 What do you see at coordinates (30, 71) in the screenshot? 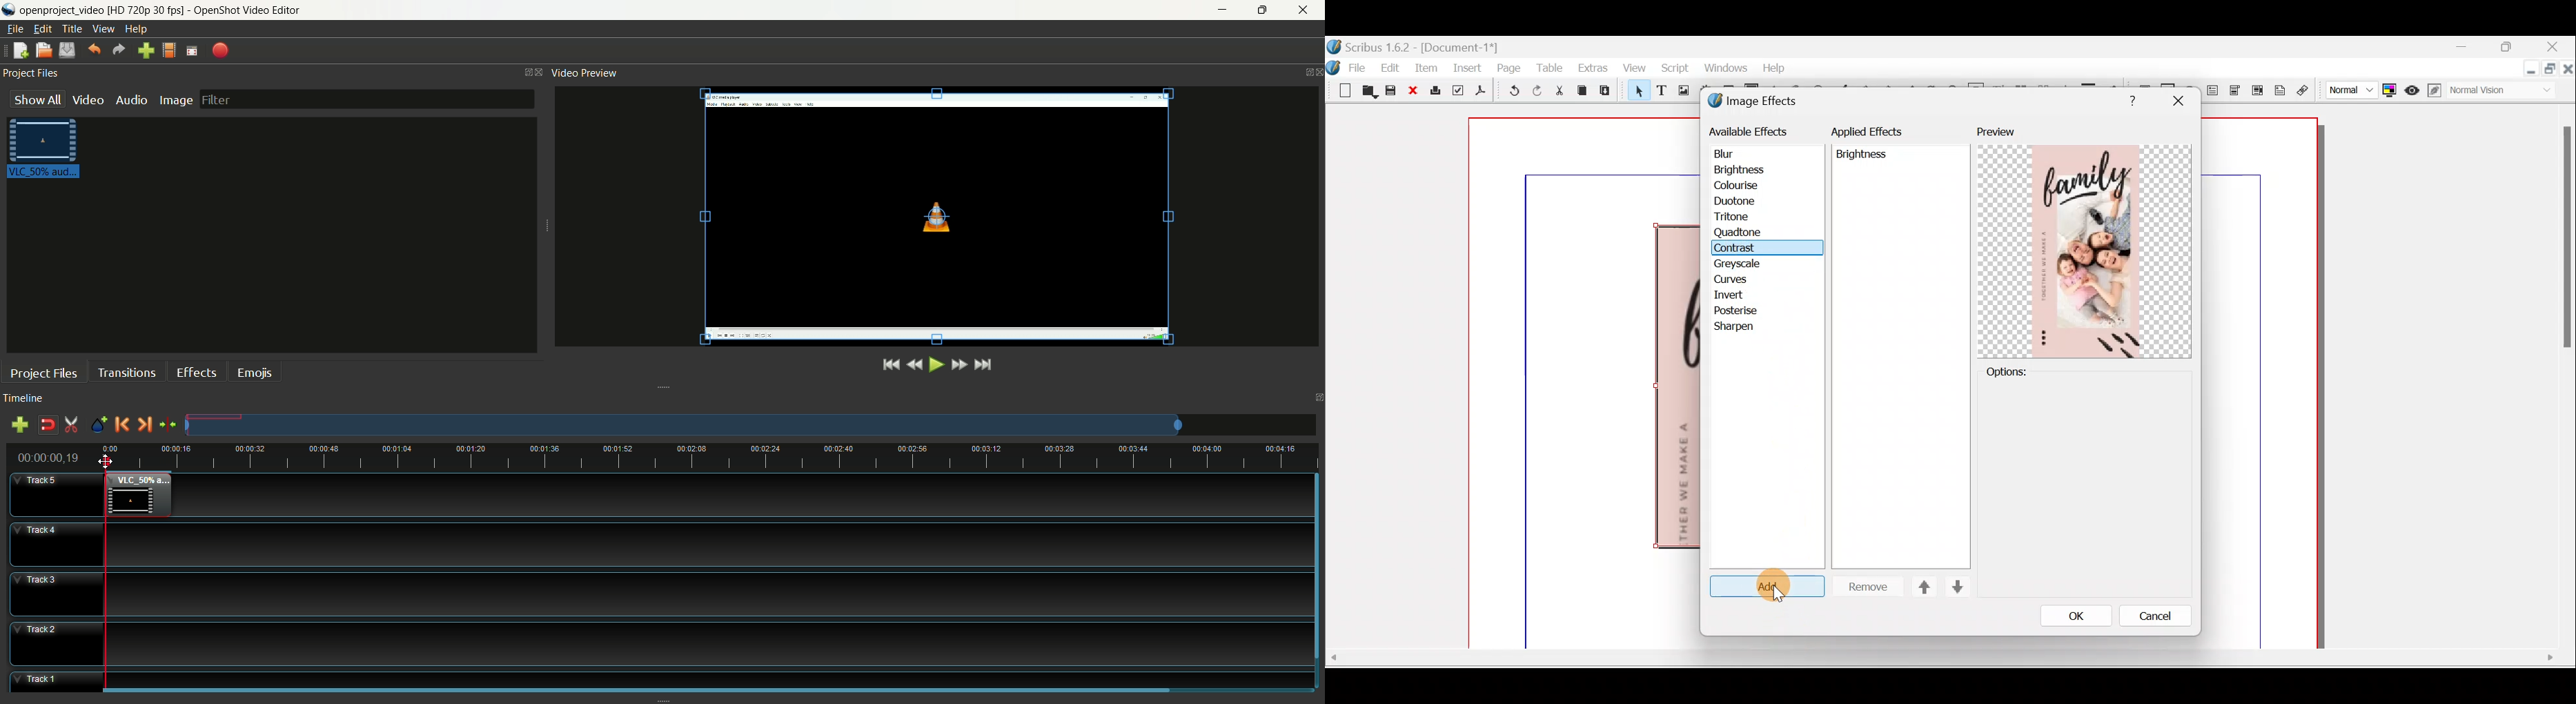
I see `project files` at bounding box center [30, 71].